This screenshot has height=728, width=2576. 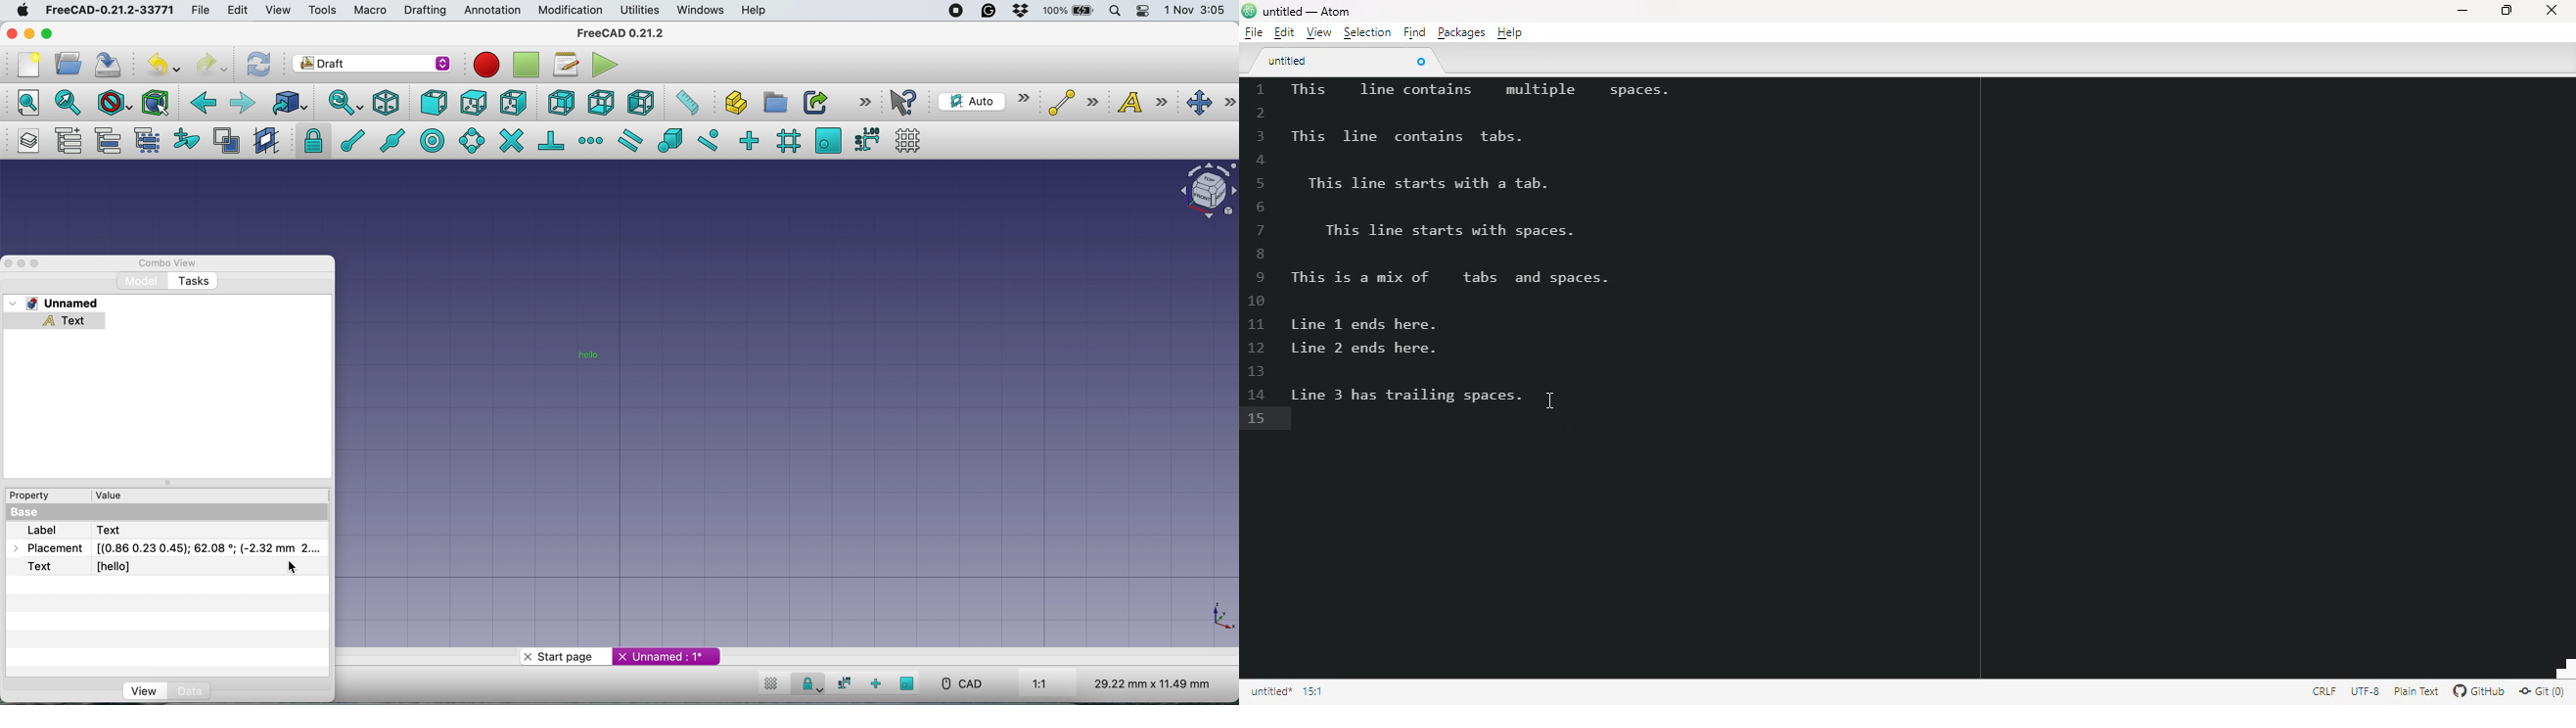 I want to click on snap intersection, so click(x=511, y=141).